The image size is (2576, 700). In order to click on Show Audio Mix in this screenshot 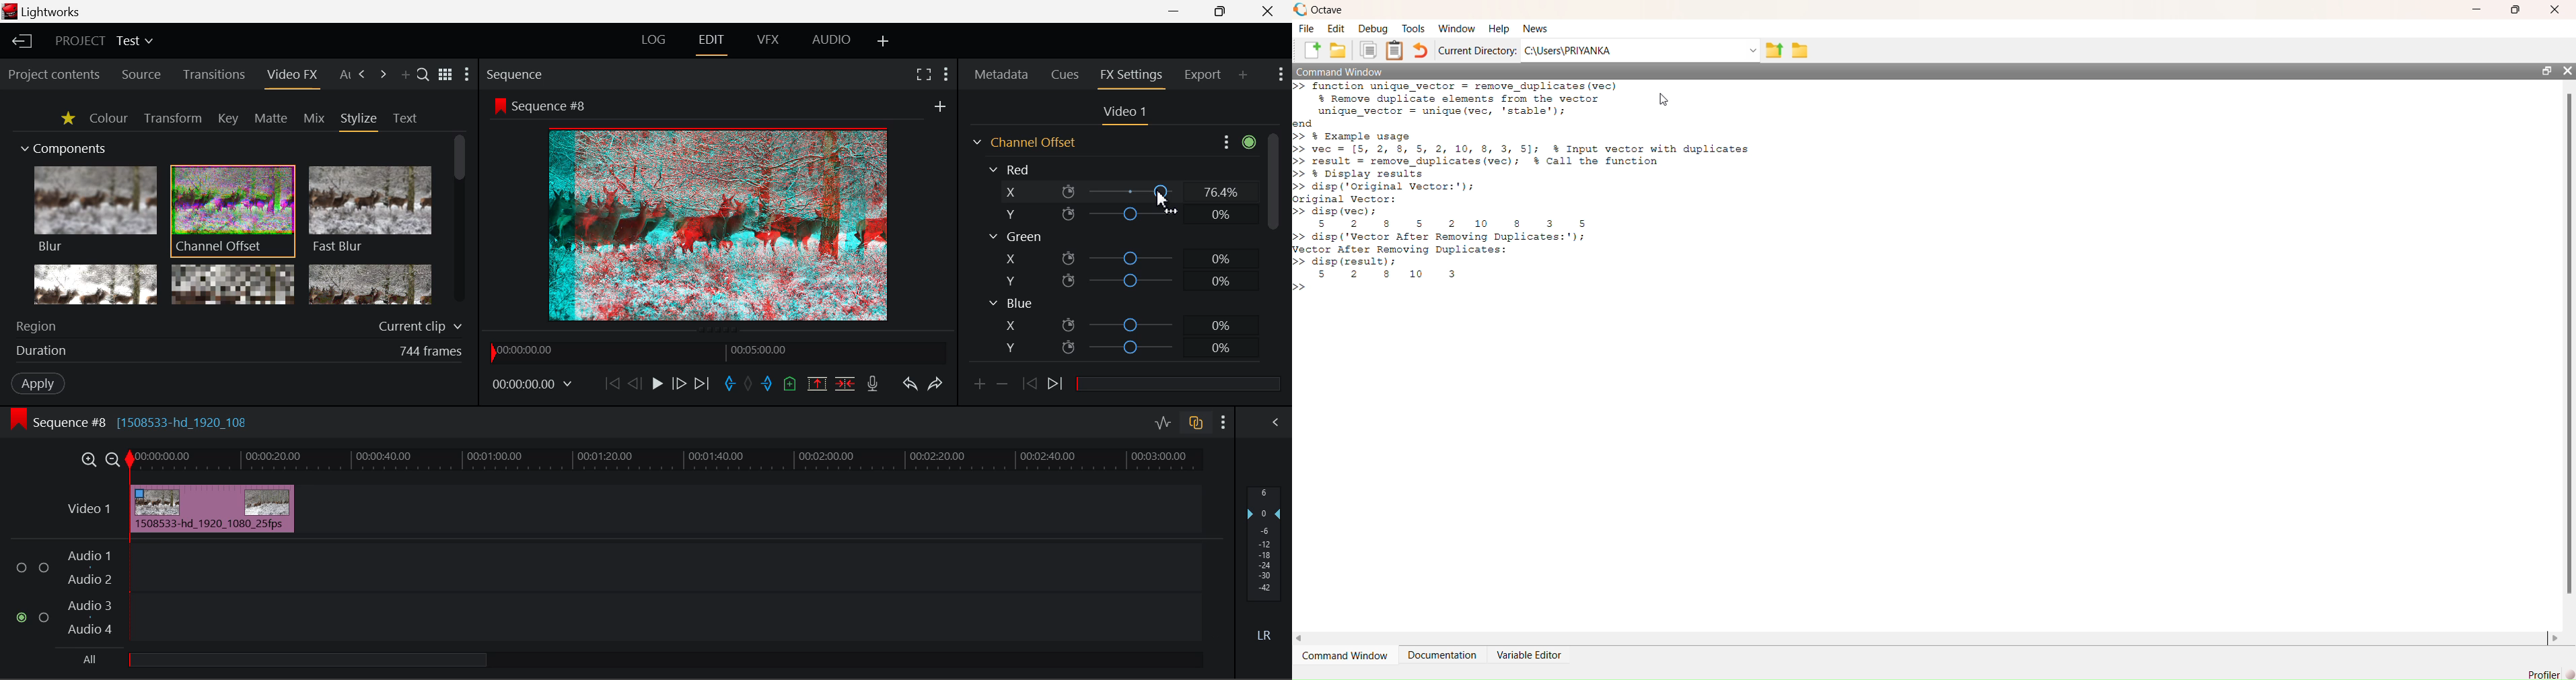, I will do `click(1268, 423)`.